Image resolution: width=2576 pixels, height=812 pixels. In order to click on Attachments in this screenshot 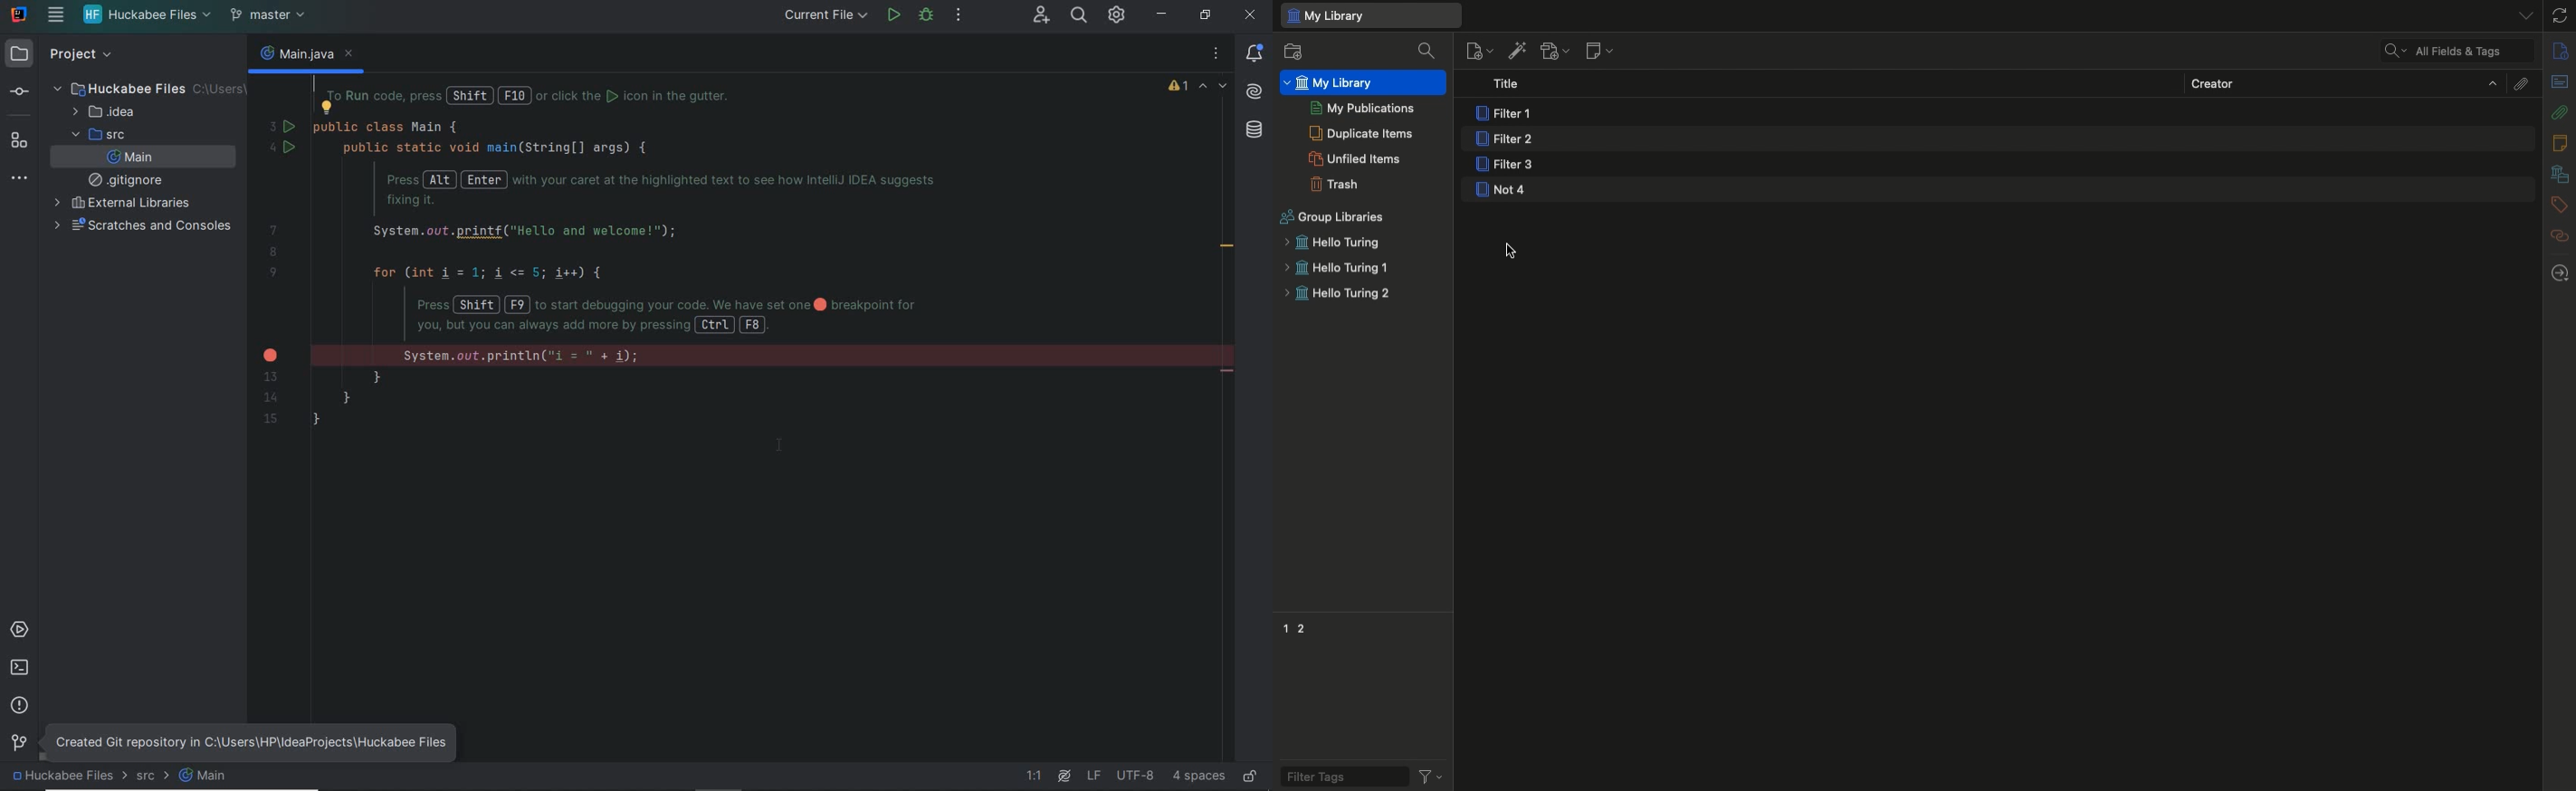, I will do `click(2560, 111)`.